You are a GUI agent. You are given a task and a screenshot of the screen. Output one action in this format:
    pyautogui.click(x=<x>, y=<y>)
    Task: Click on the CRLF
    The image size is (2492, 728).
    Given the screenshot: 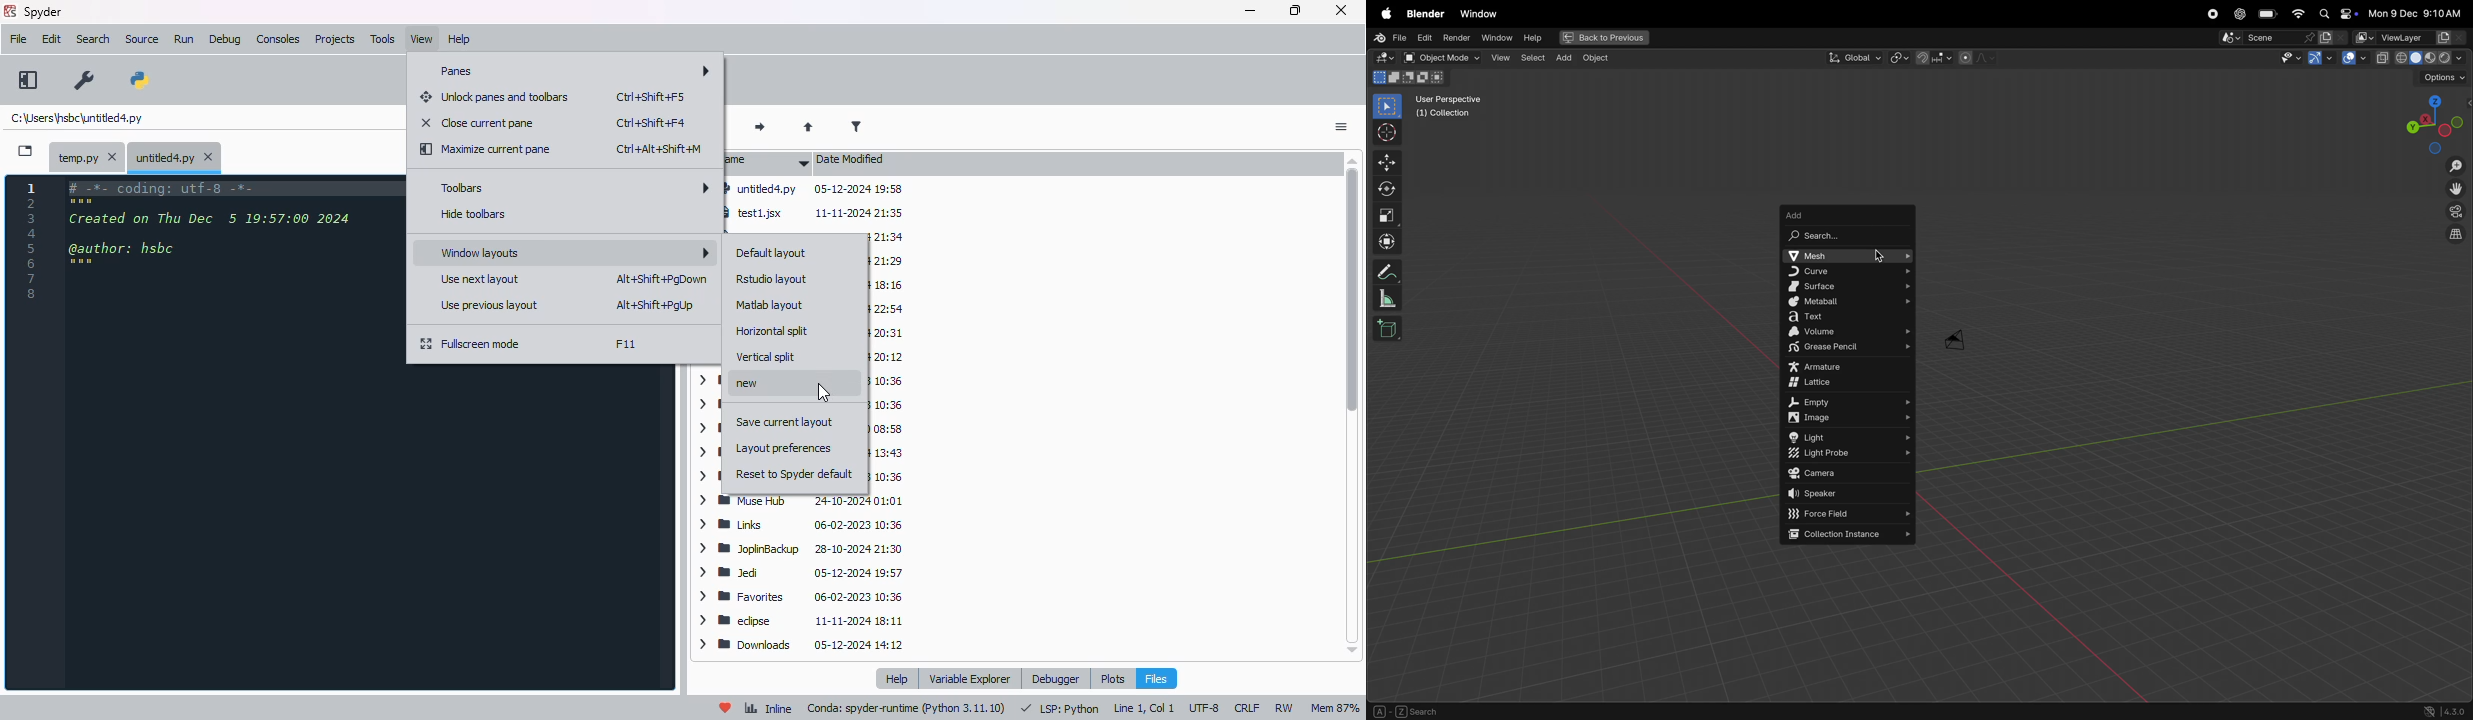 What is the action you would take?
    pyautogui.click(x=1249, y=707)
    